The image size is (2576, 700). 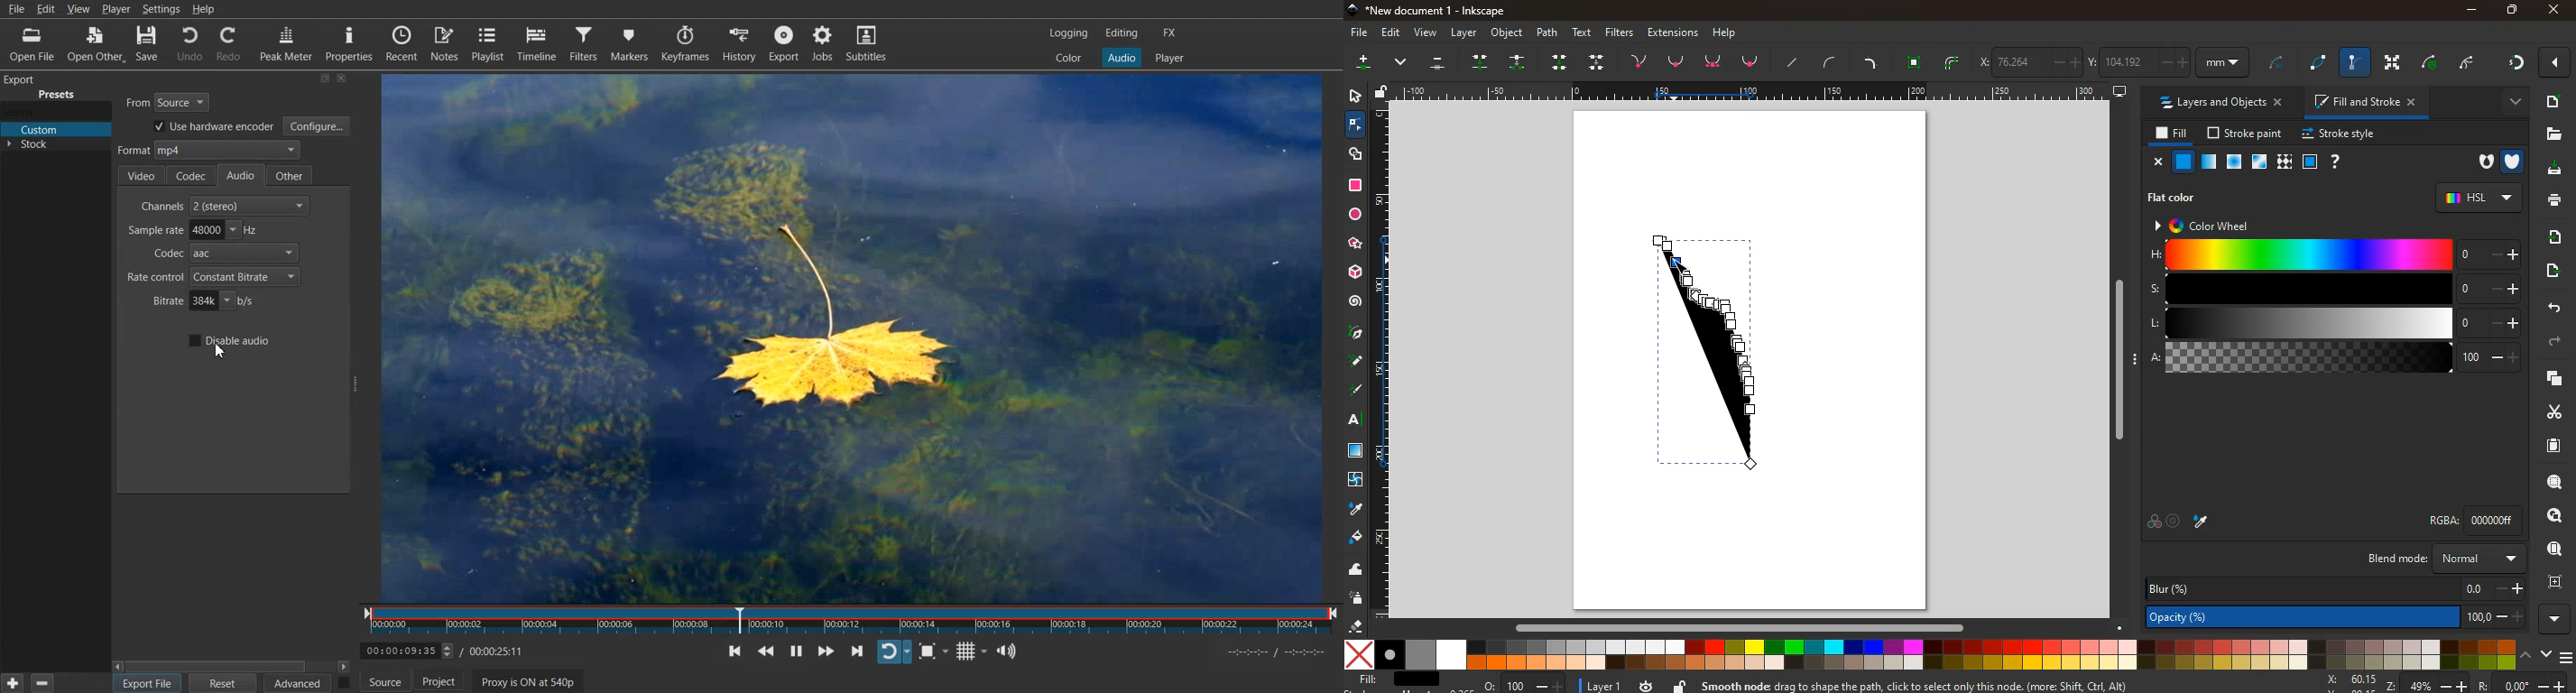 I want to click on Stock, so click(x=55, y=148).